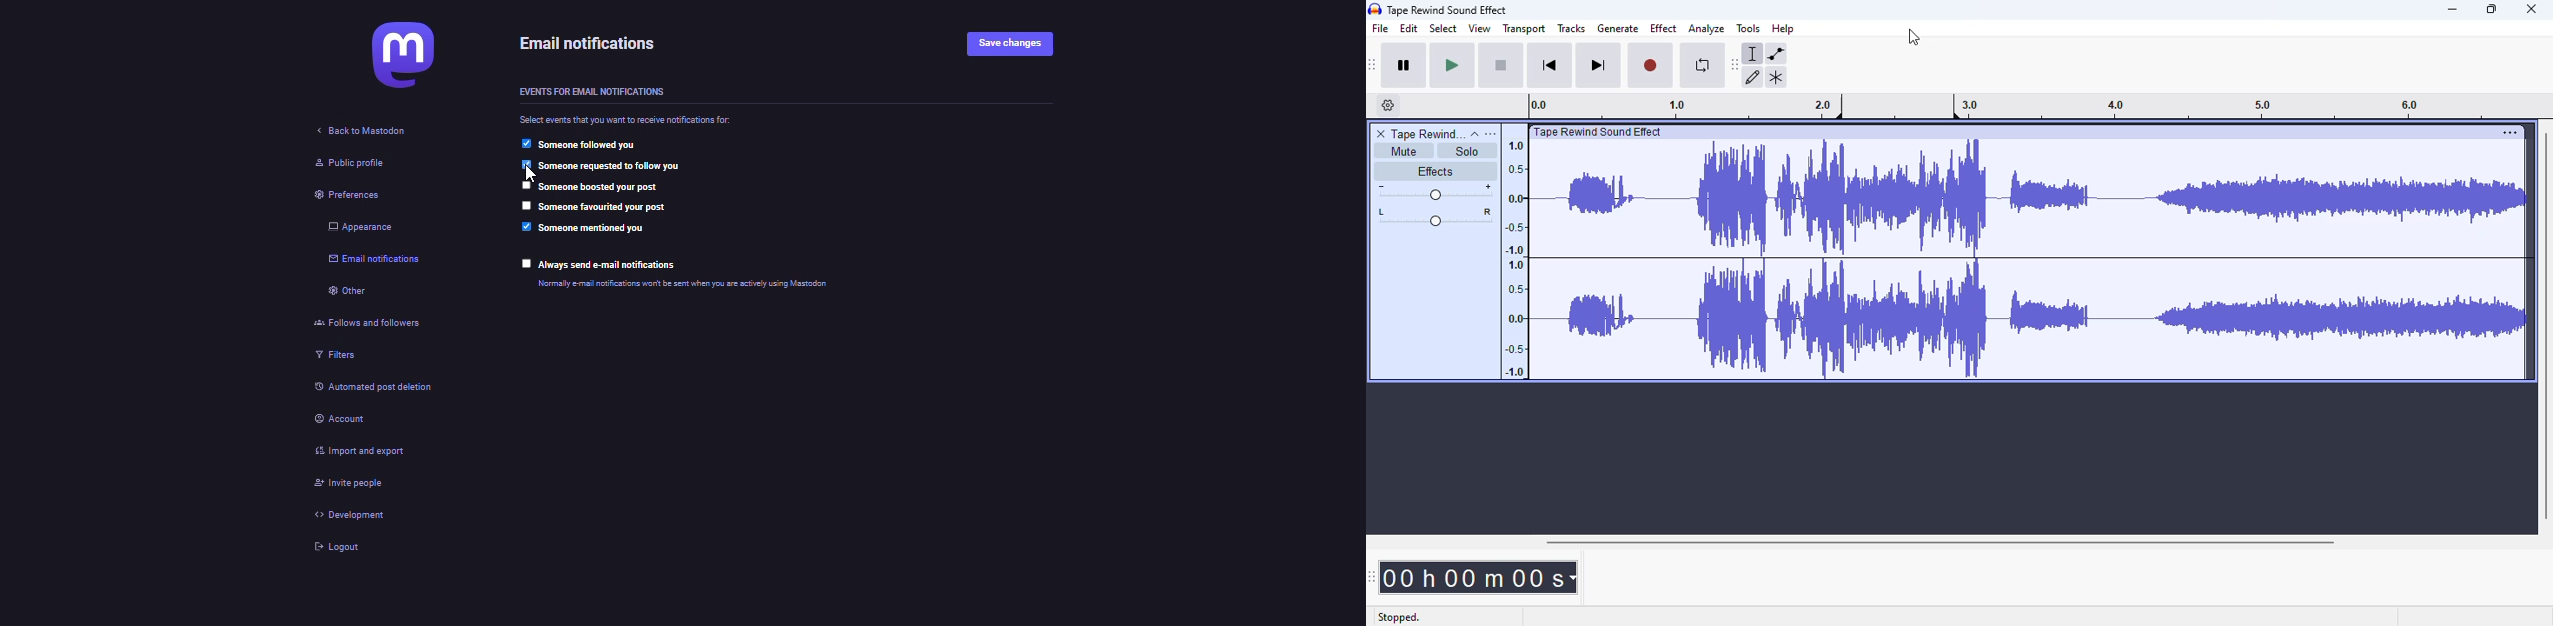  I want to click on help, so click(1783, 29).